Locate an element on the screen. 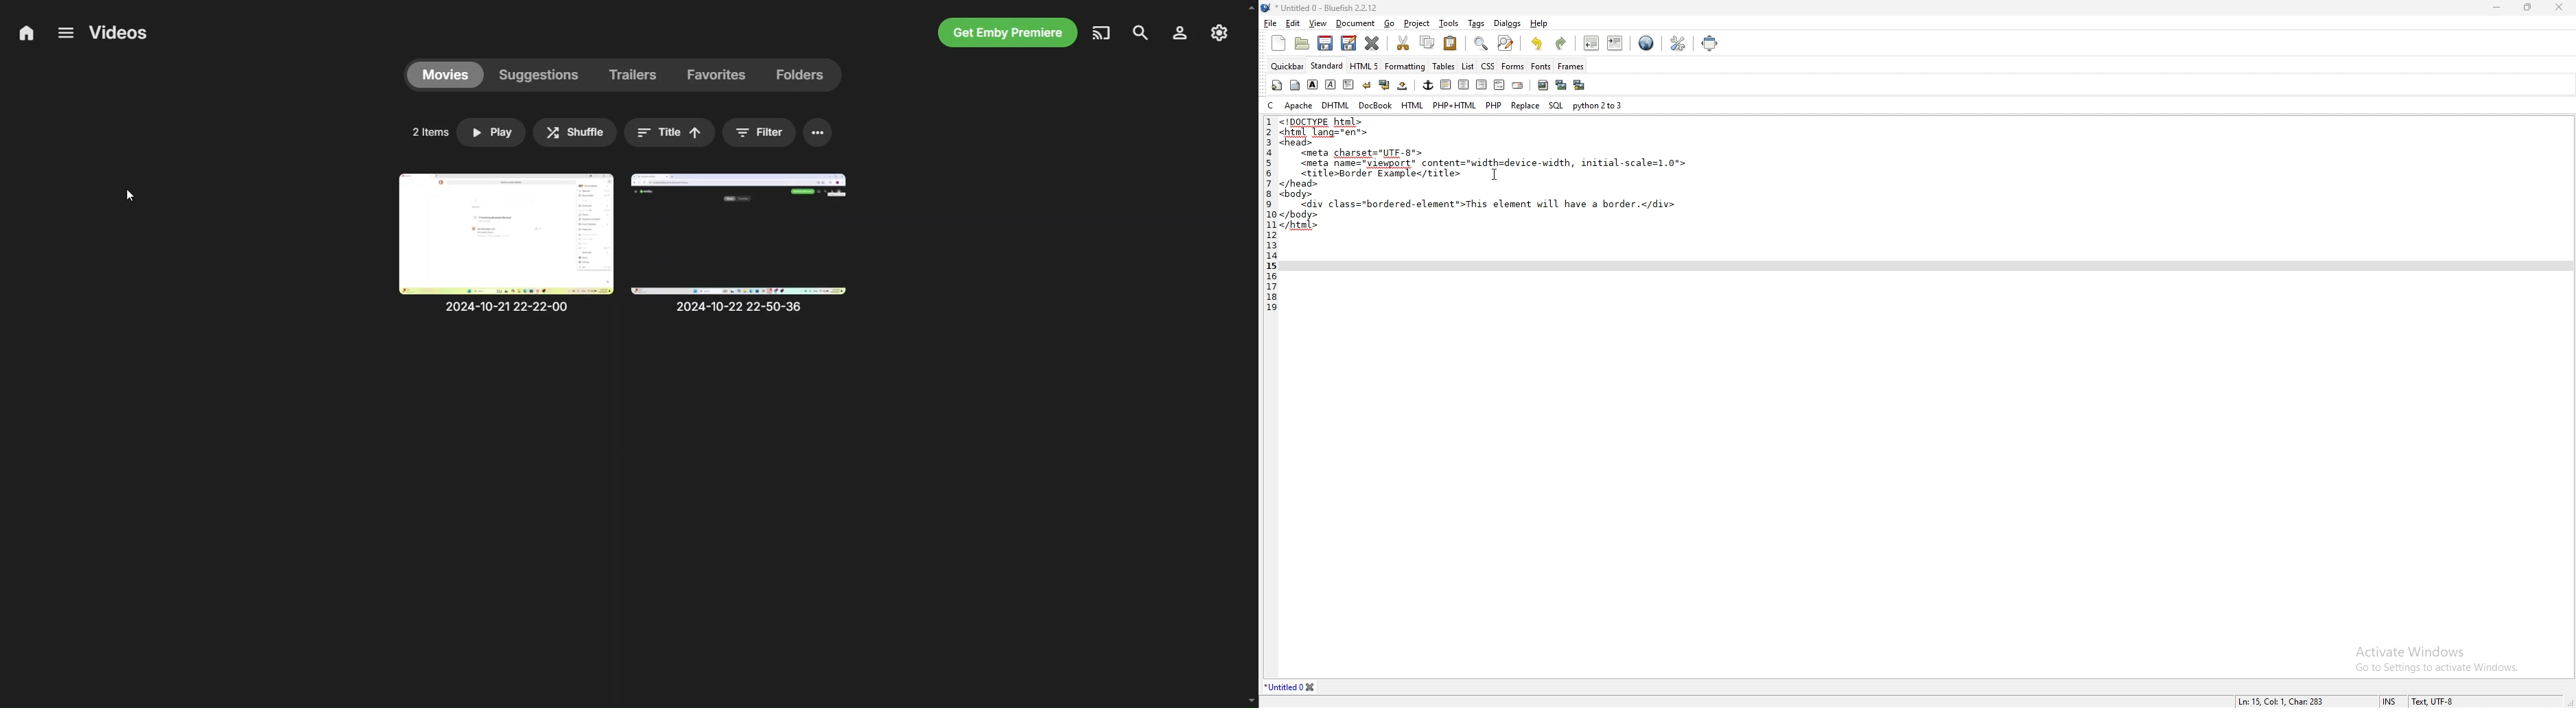 This screenshot has width=2576, height=728. center justify is located at coordinates (1464, 84).